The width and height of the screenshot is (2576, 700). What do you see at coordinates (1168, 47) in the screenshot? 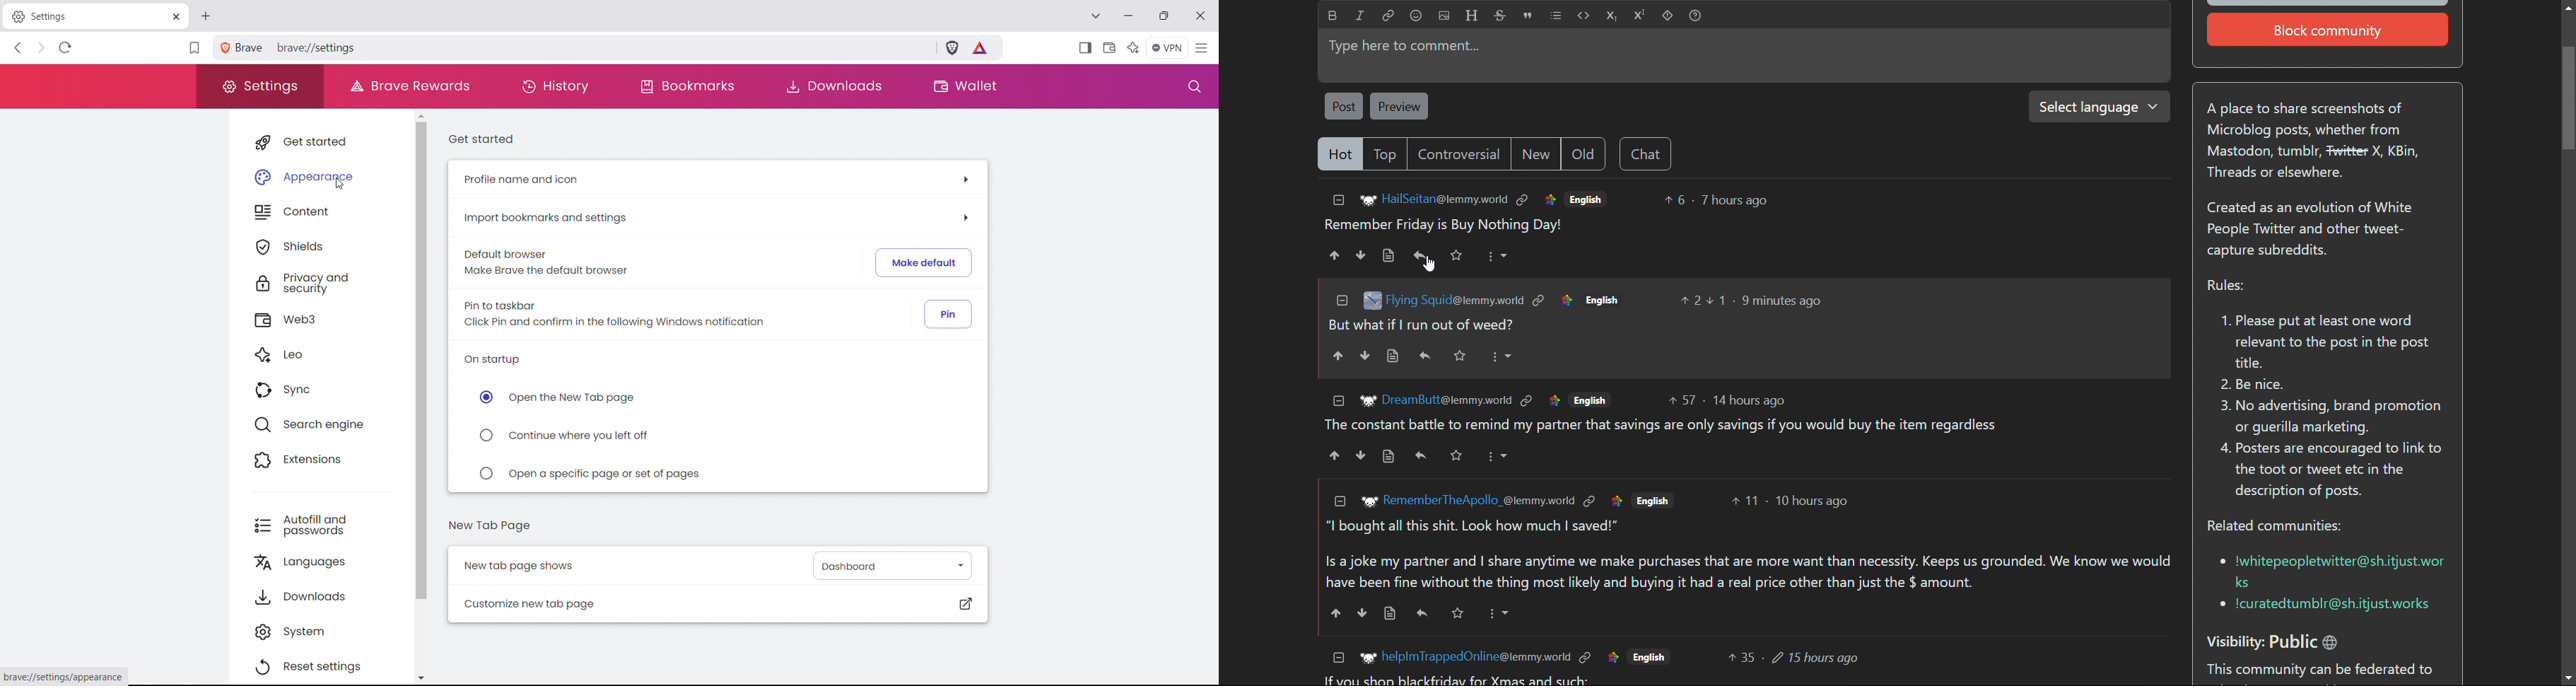
I see `vpn` at bounding box center [1168, 47].